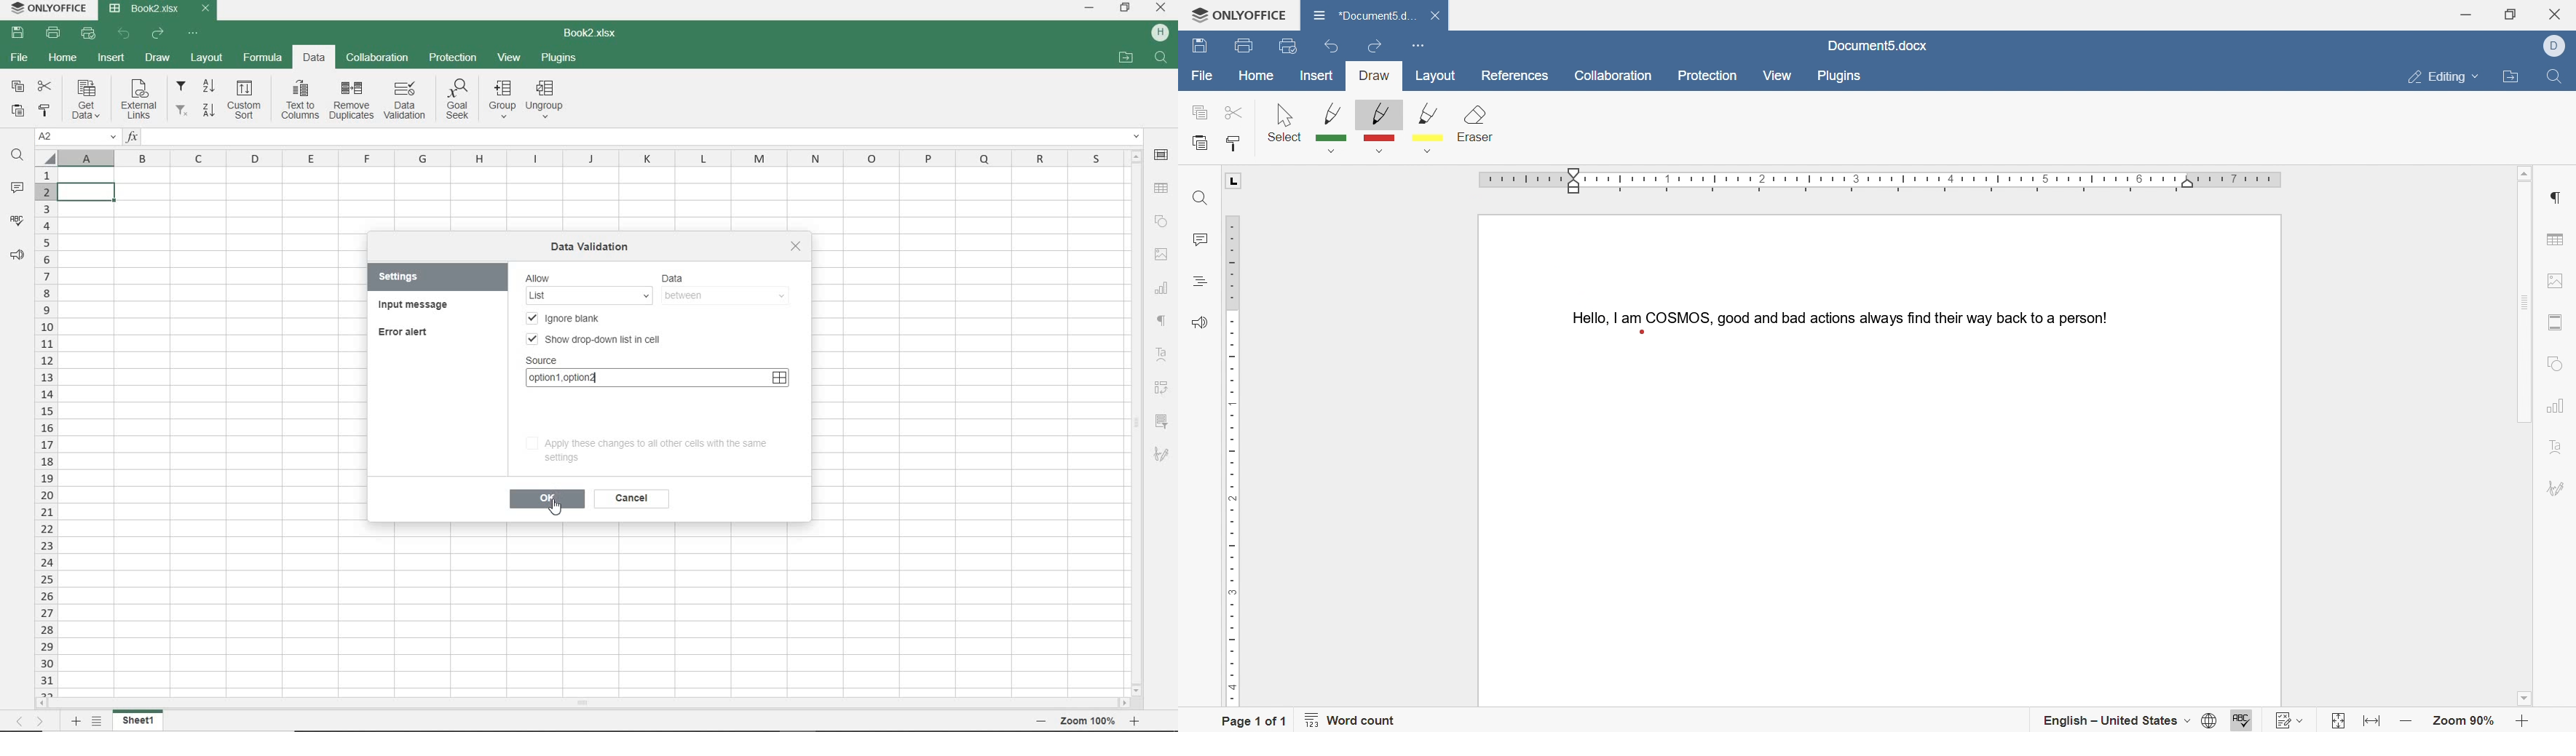  Describe the element at coordinates (265, 59) in the screenshot. I see `FORMULA` at that location.